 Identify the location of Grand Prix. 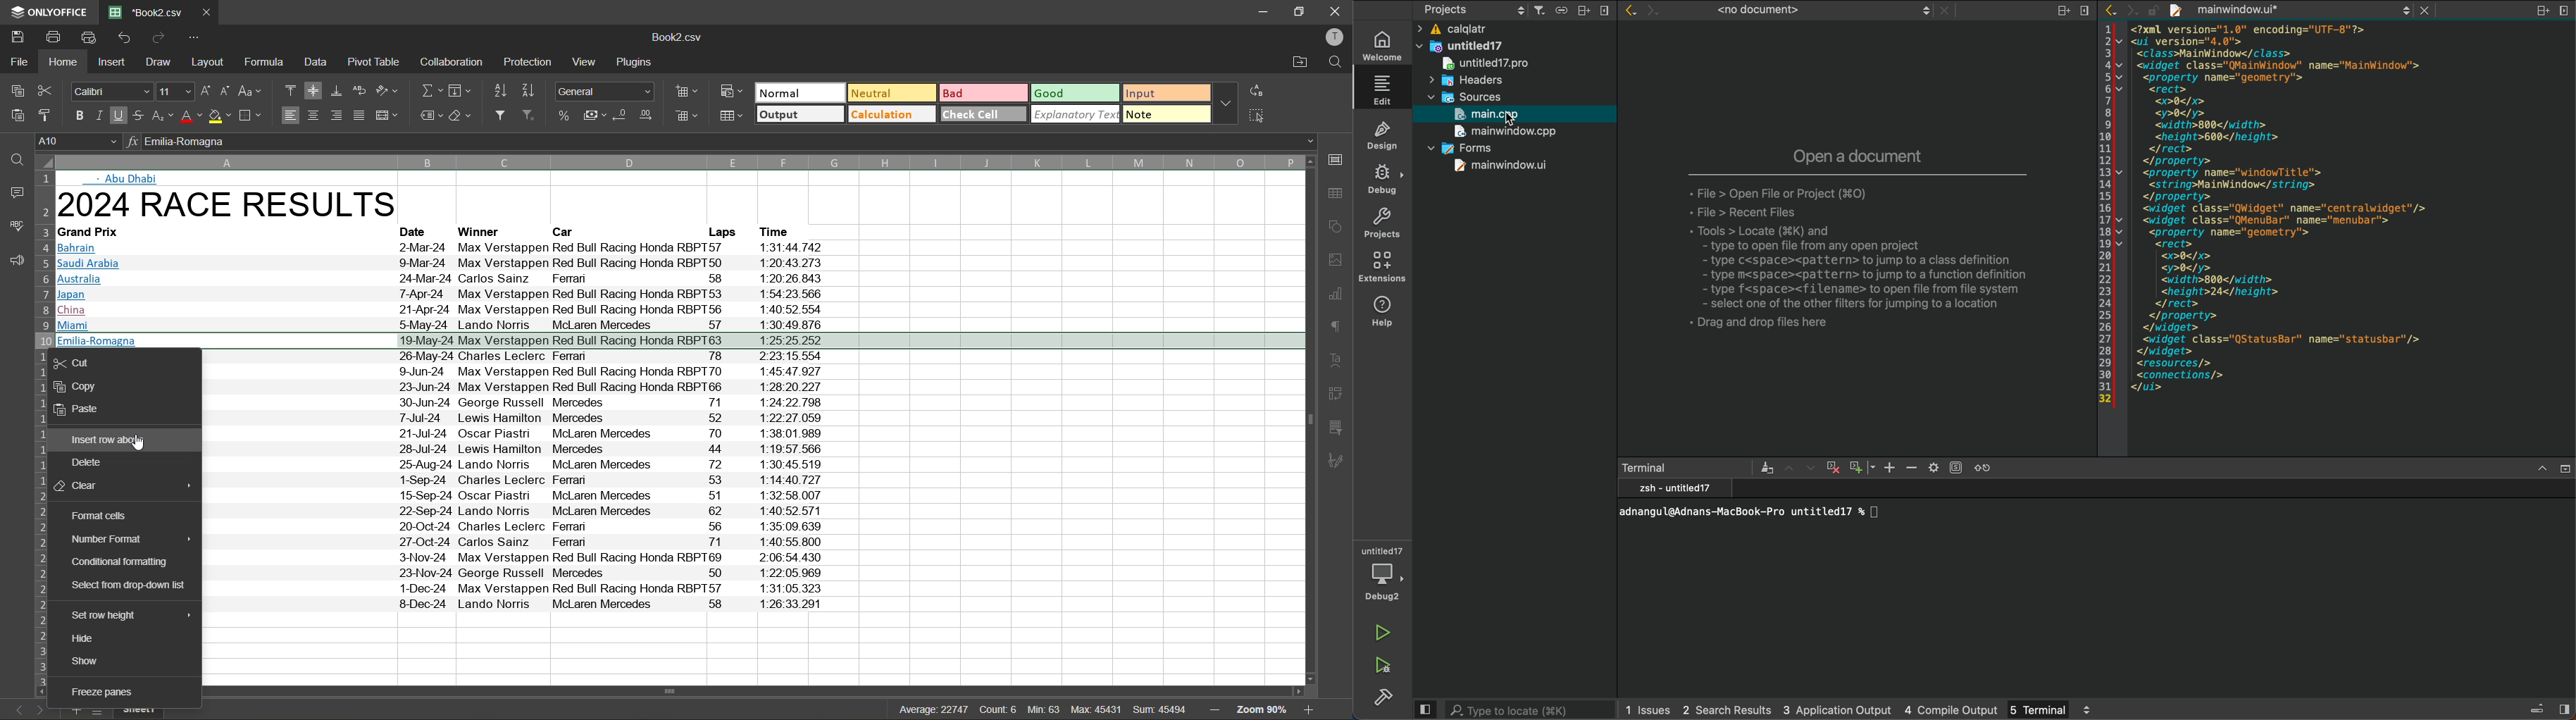
(103, 231).